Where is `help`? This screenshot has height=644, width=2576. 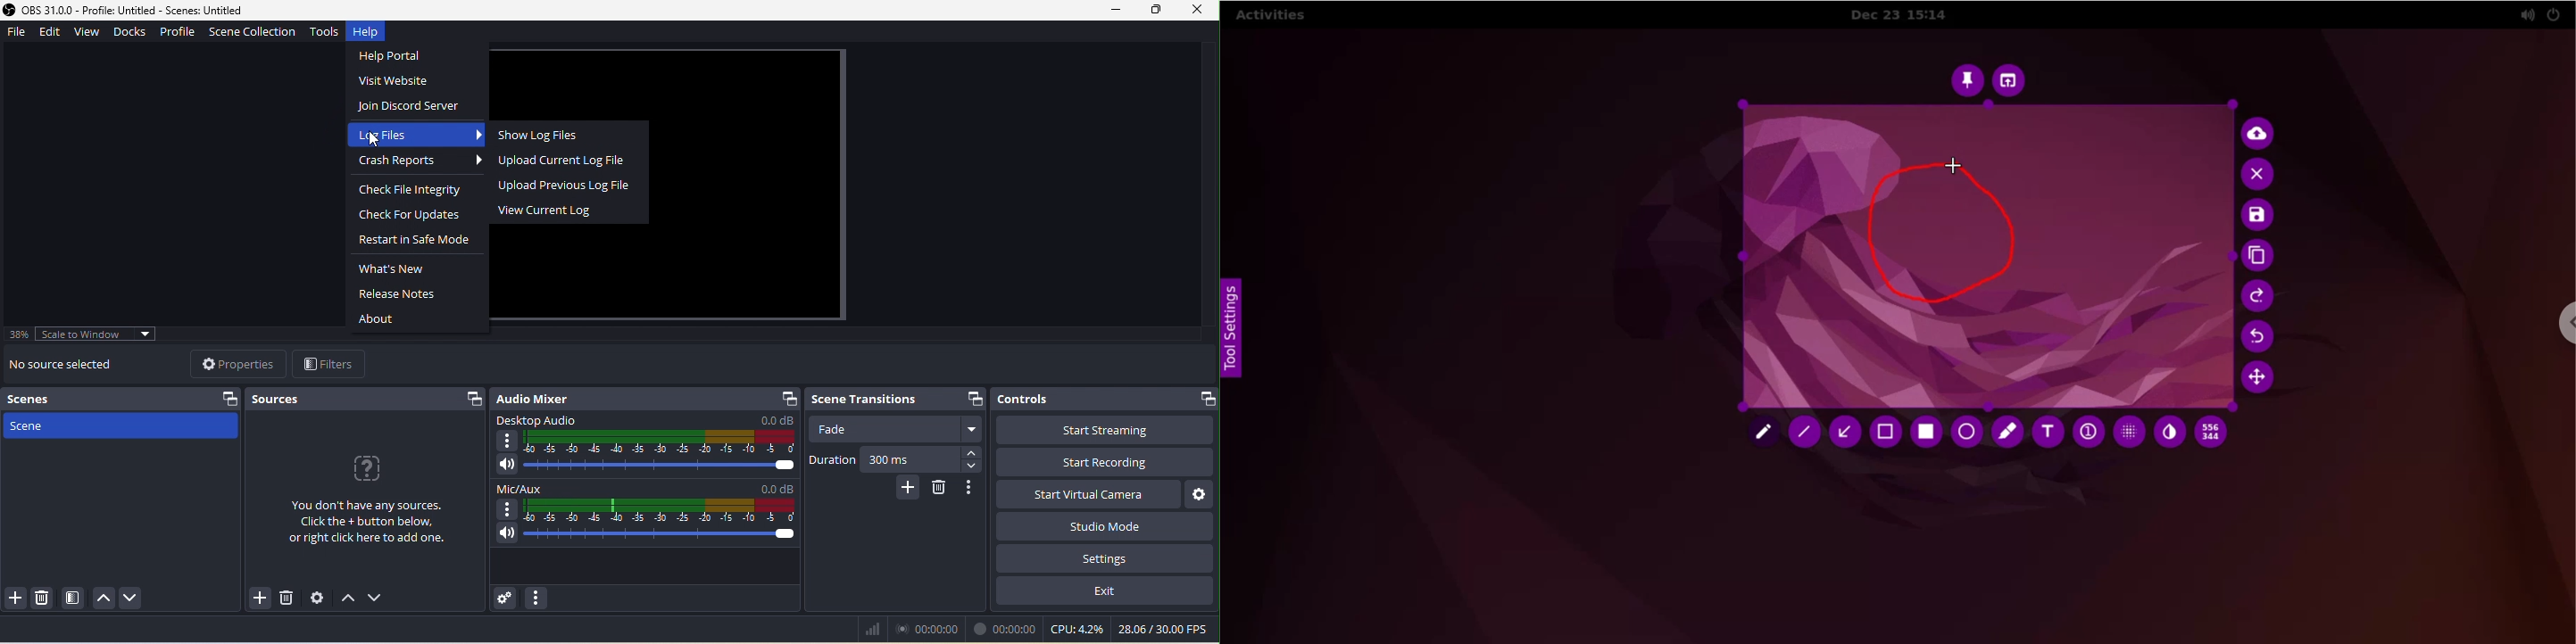
help is located at coordinates (371, 32).